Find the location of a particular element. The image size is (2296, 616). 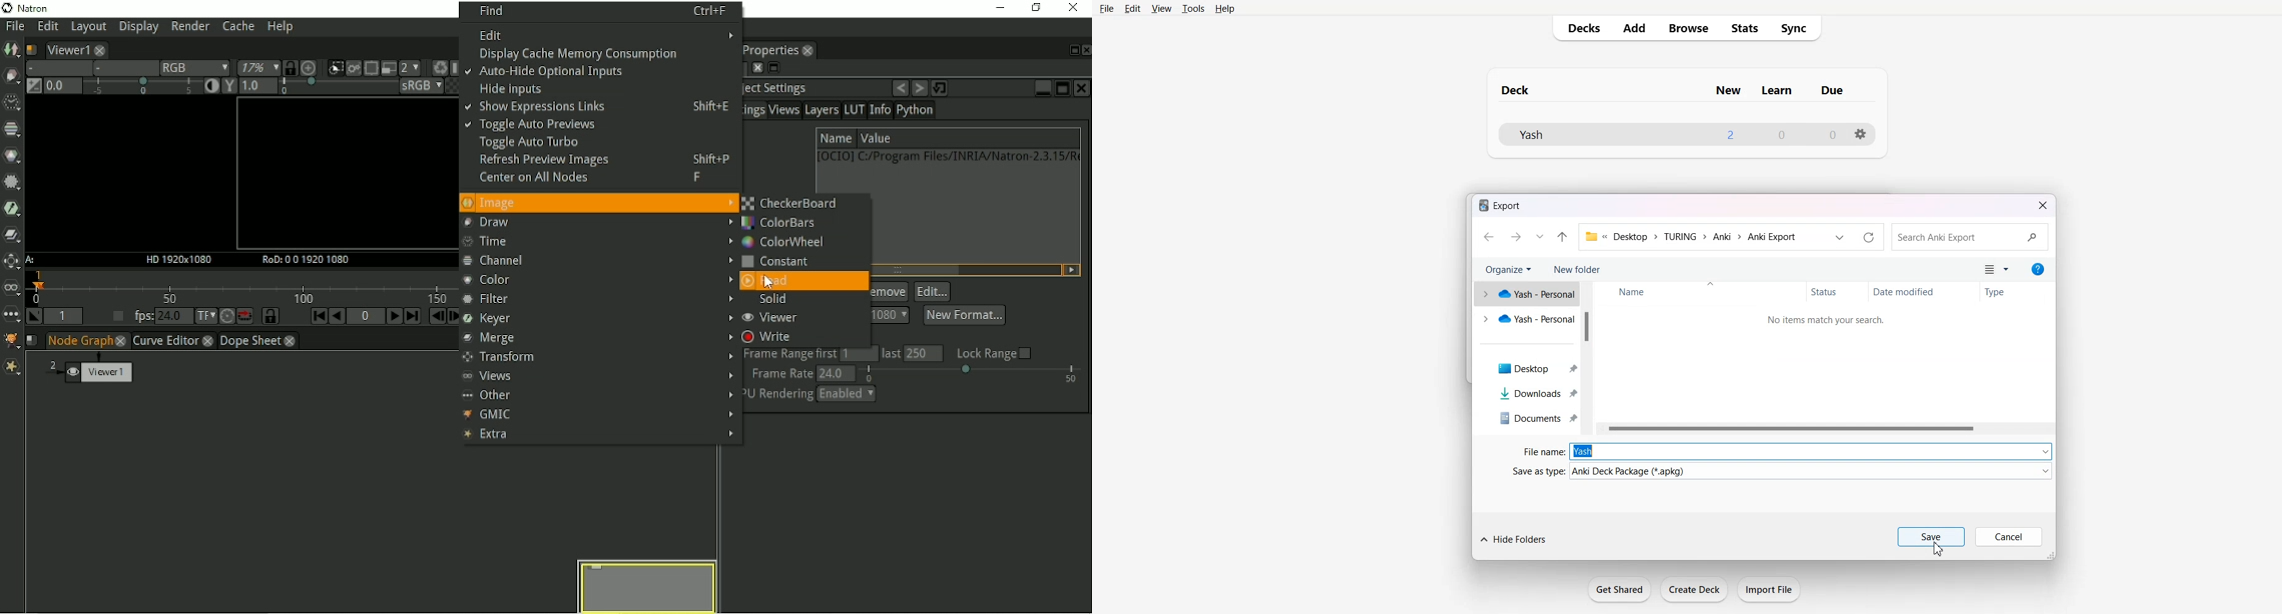

new is located at coordinates (1728, 91).